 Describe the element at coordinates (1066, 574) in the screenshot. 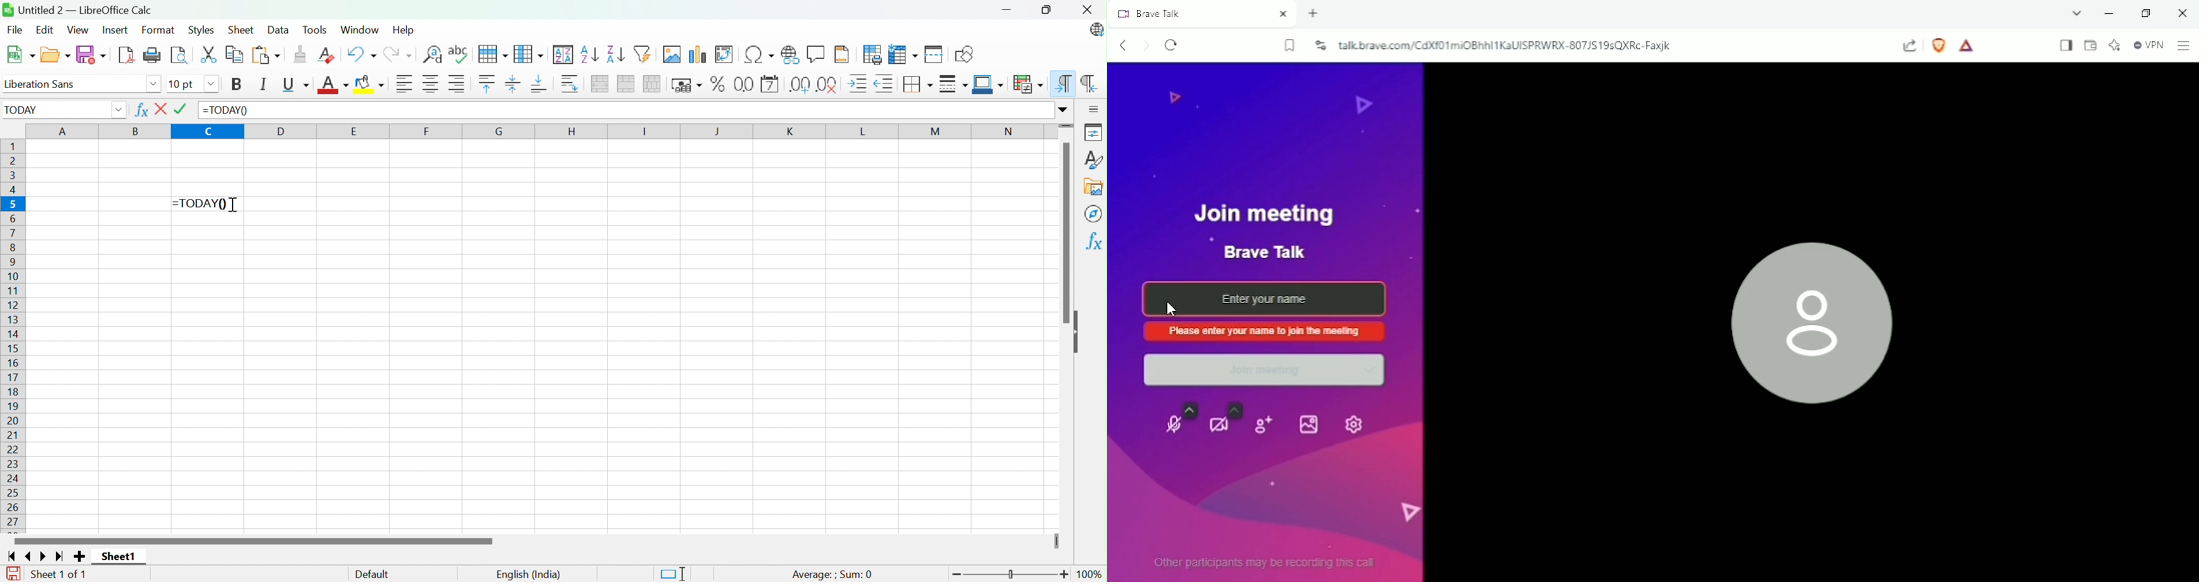

I see `Zoom in` at that location.